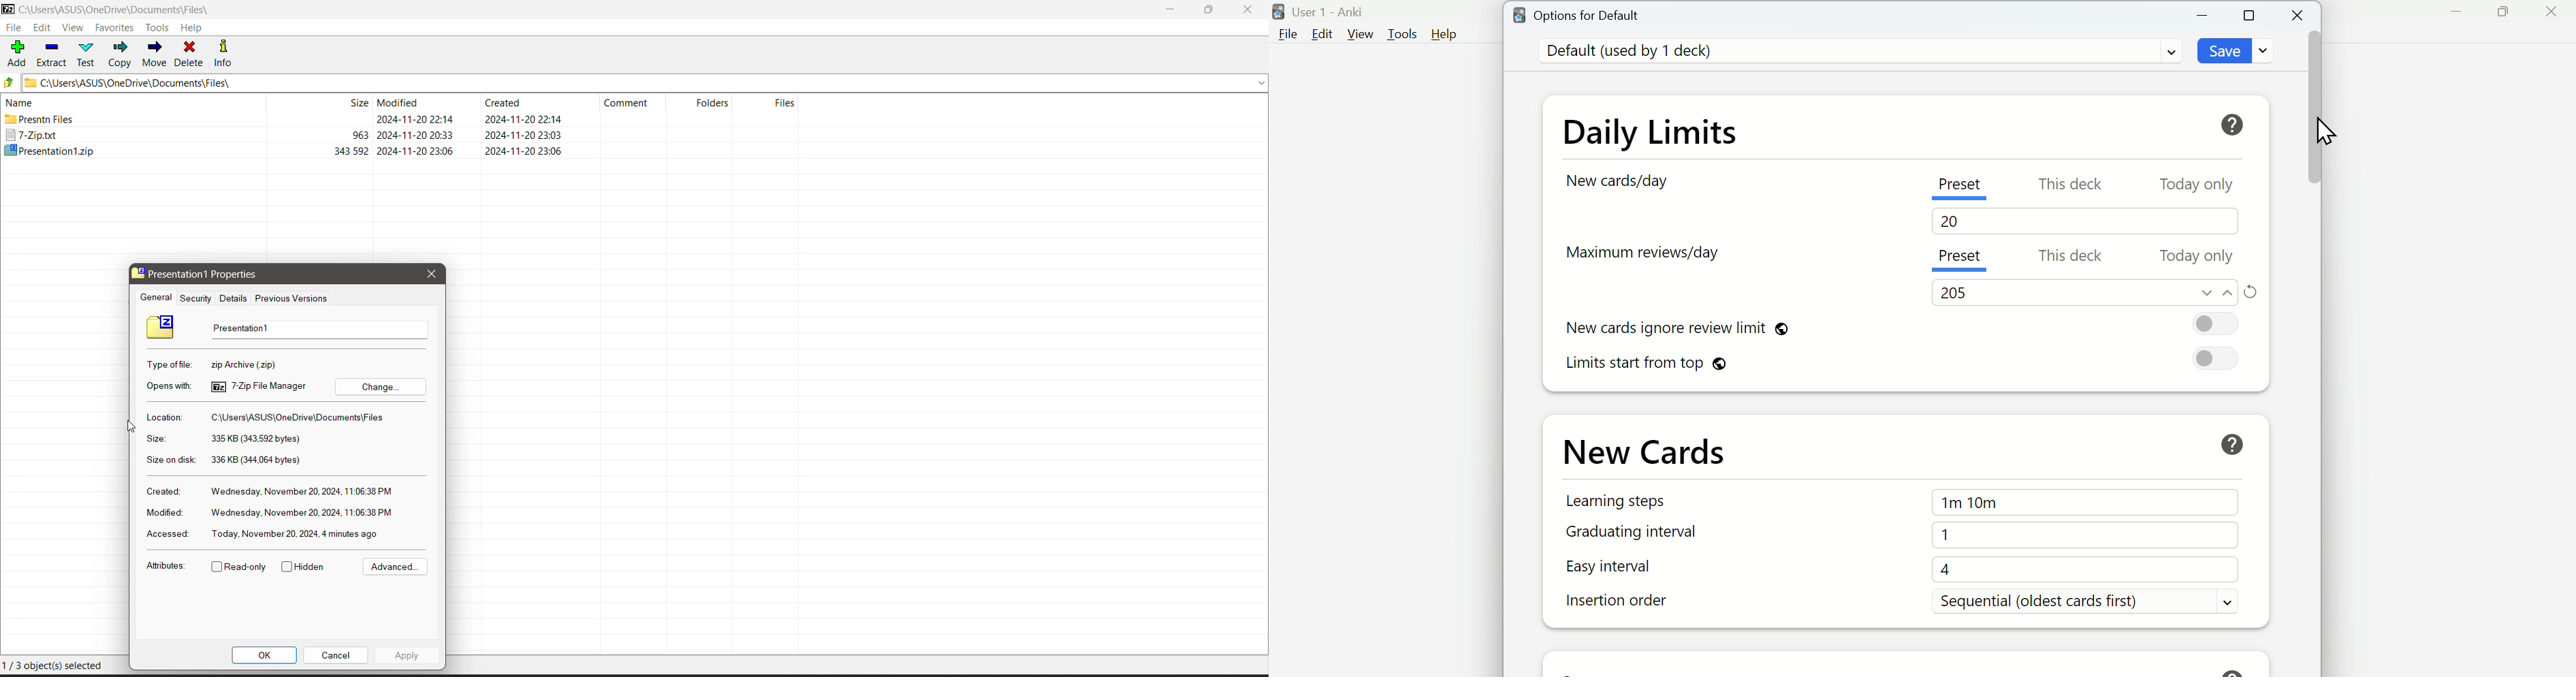 This screenshot has width=2576, height=700. Describe the element at coordinates (2198, 256) in the screenshot. I see `Today only` at that location.